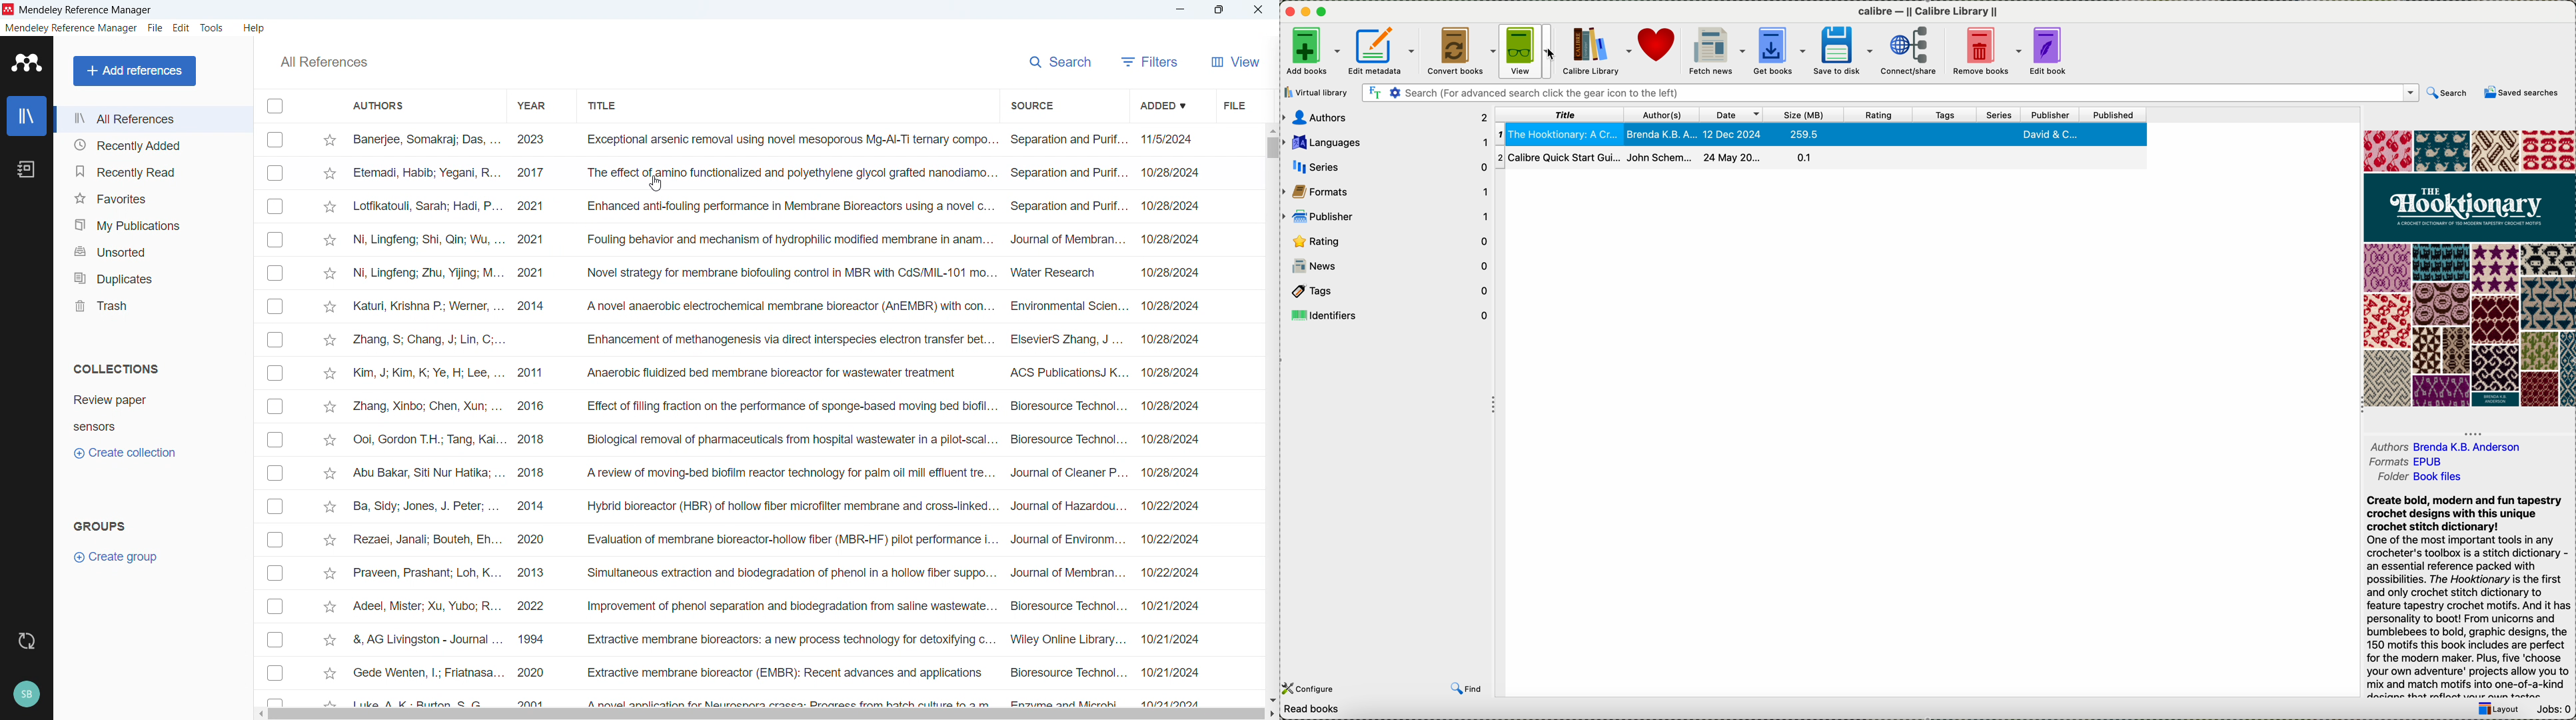 This screenshot has height=728, width=2576. I want to click on Calibre library, so click(1596, 50).